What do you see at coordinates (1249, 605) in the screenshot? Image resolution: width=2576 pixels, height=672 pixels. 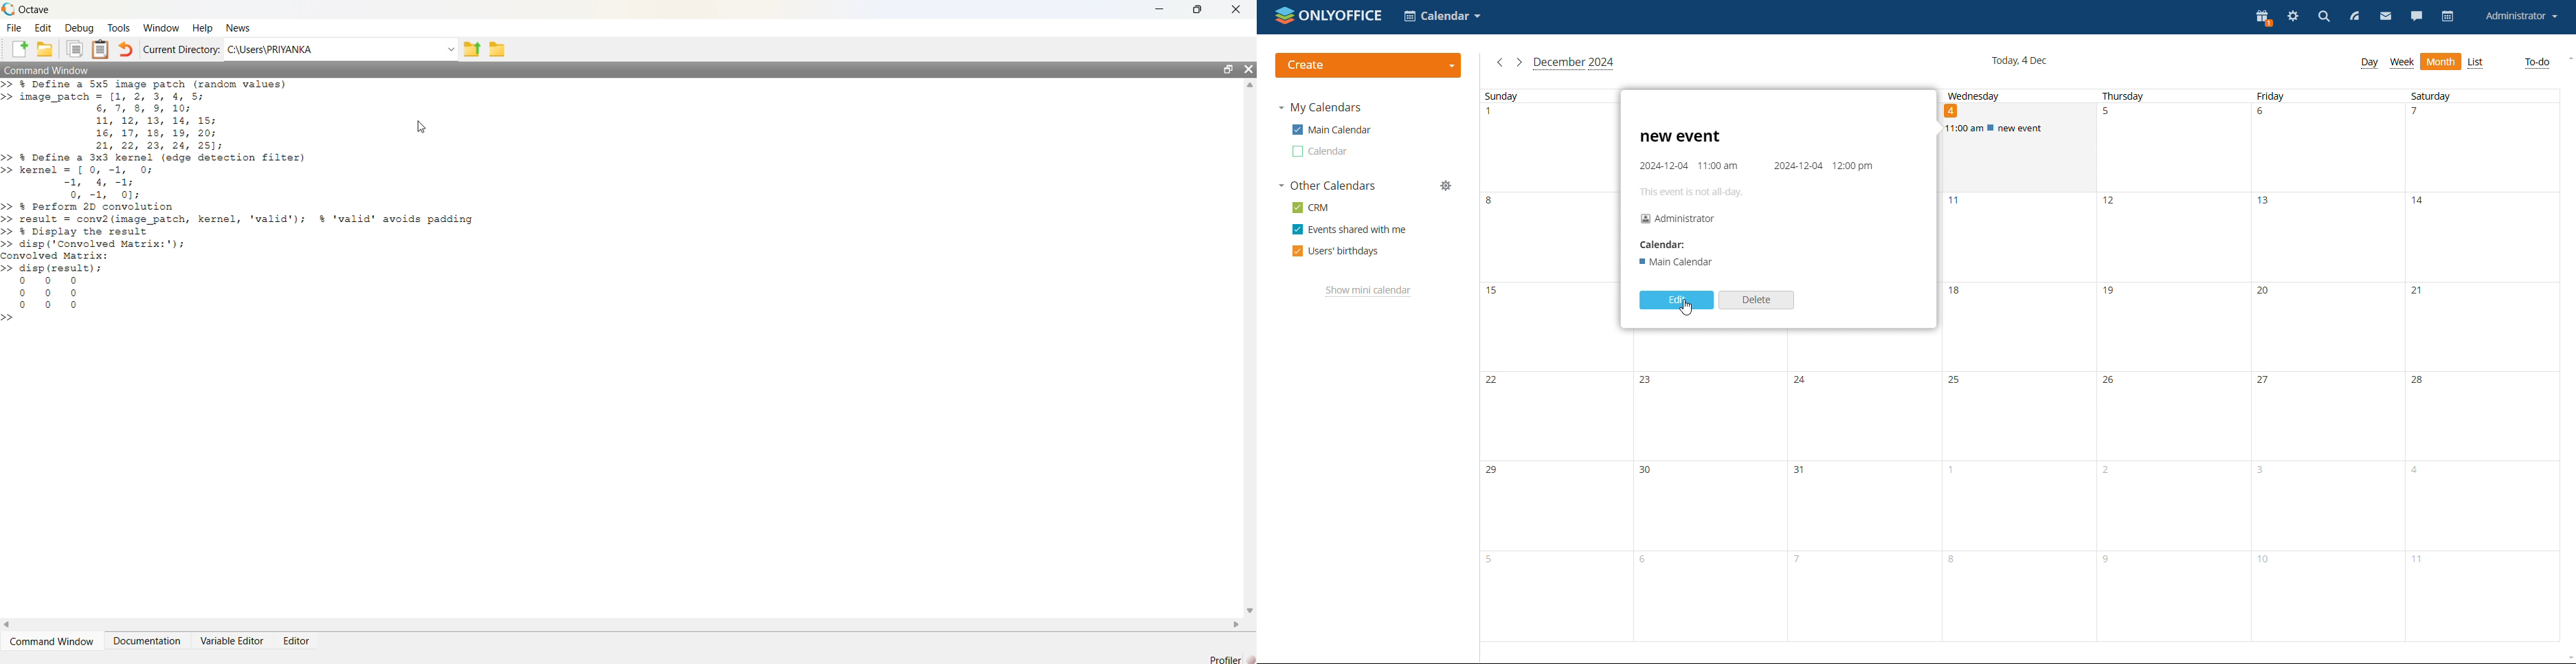 I see `Down` at bounding box center [1249, 605].